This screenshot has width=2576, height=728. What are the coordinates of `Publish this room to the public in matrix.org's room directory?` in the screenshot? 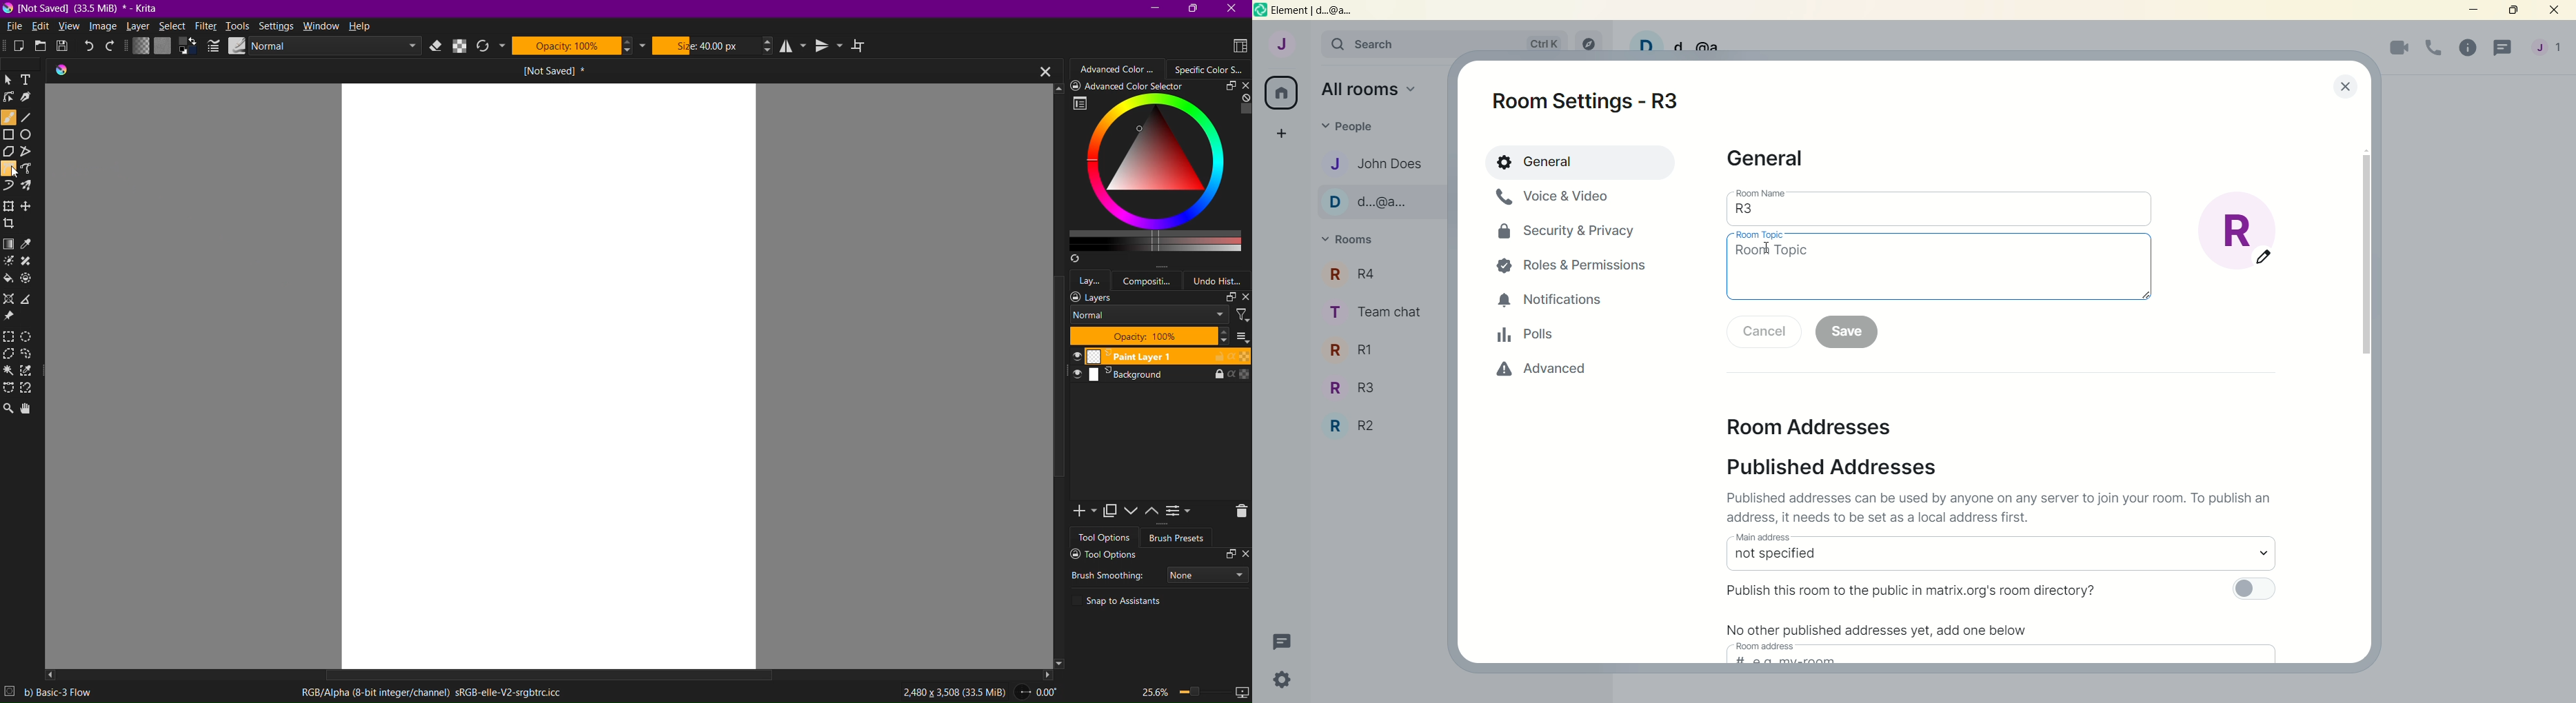 It's located at (1909, 592).